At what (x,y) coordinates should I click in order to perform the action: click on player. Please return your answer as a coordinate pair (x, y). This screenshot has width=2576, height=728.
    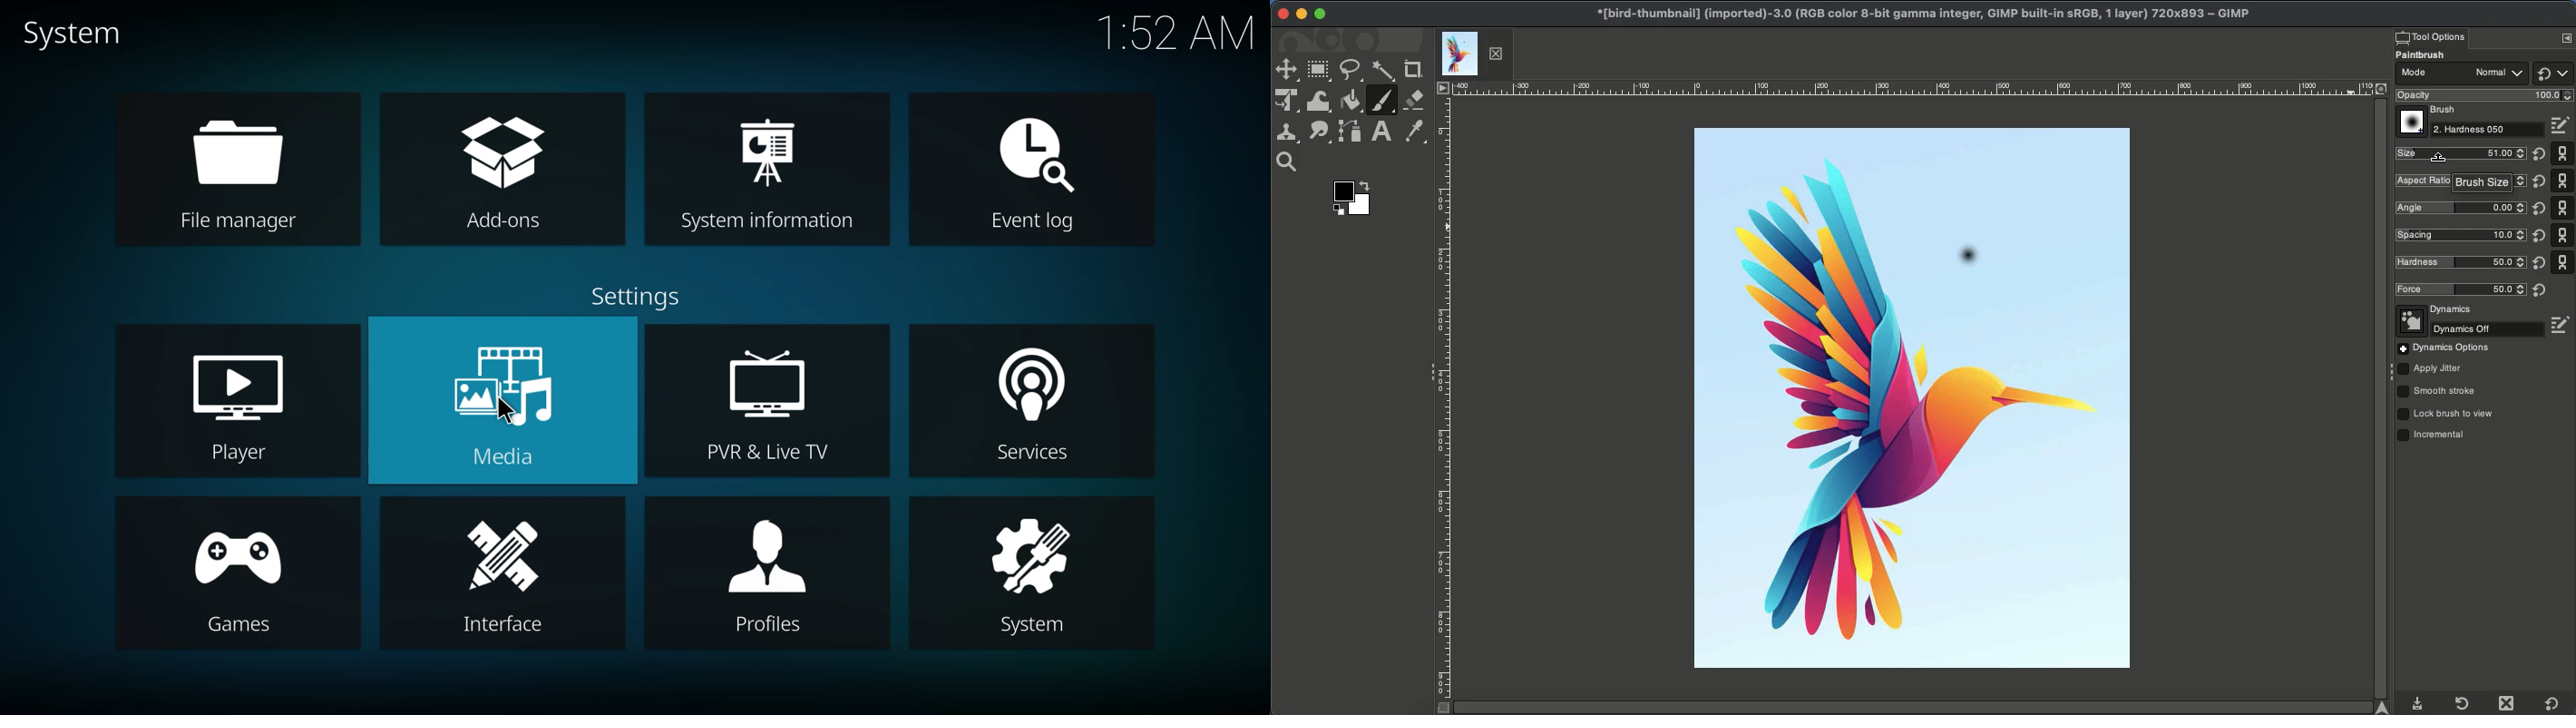
    Looking at the image, I should click on (238, 401).